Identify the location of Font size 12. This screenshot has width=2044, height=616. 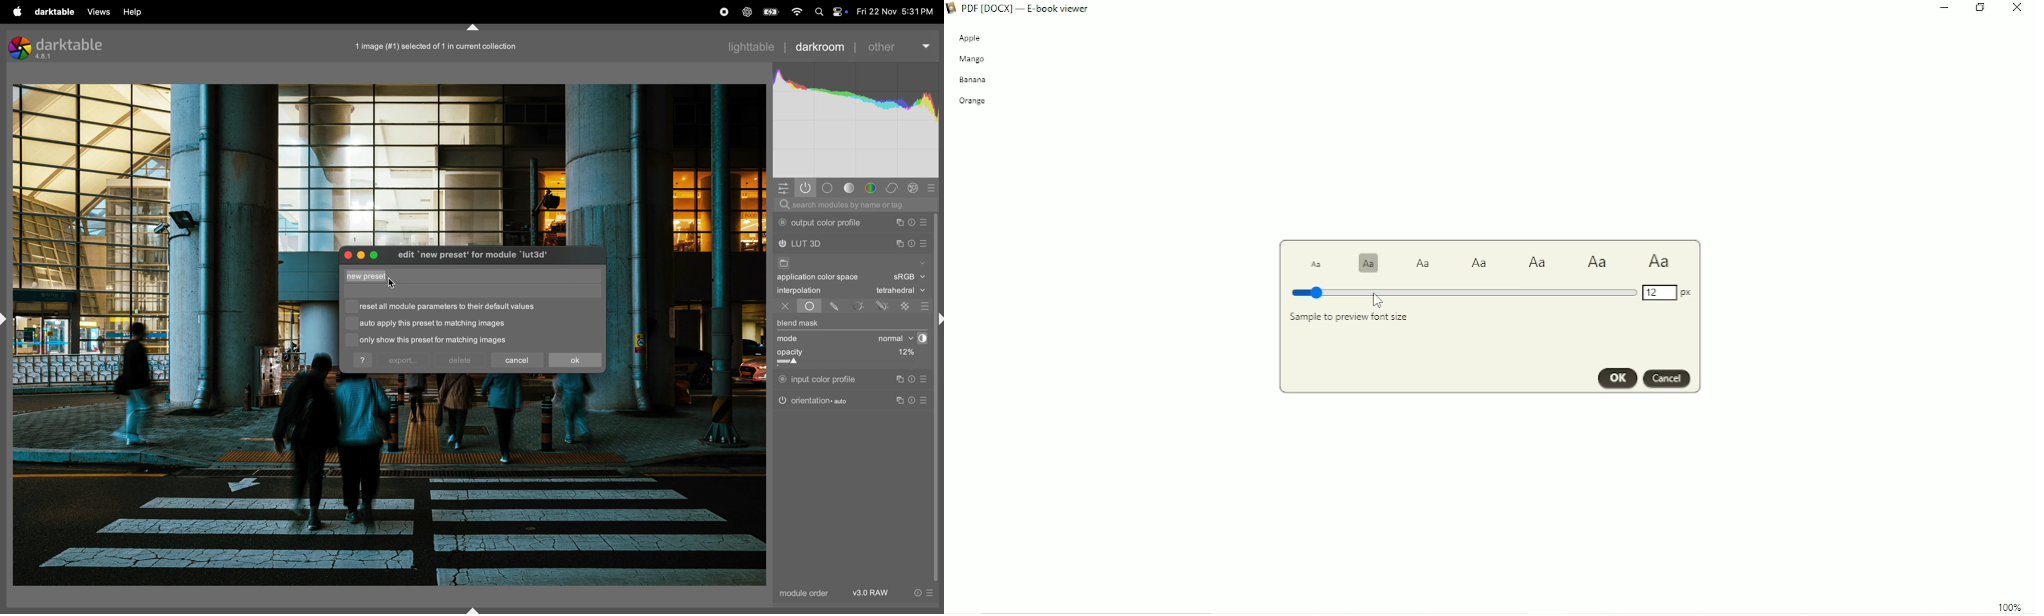
(1464, 293).